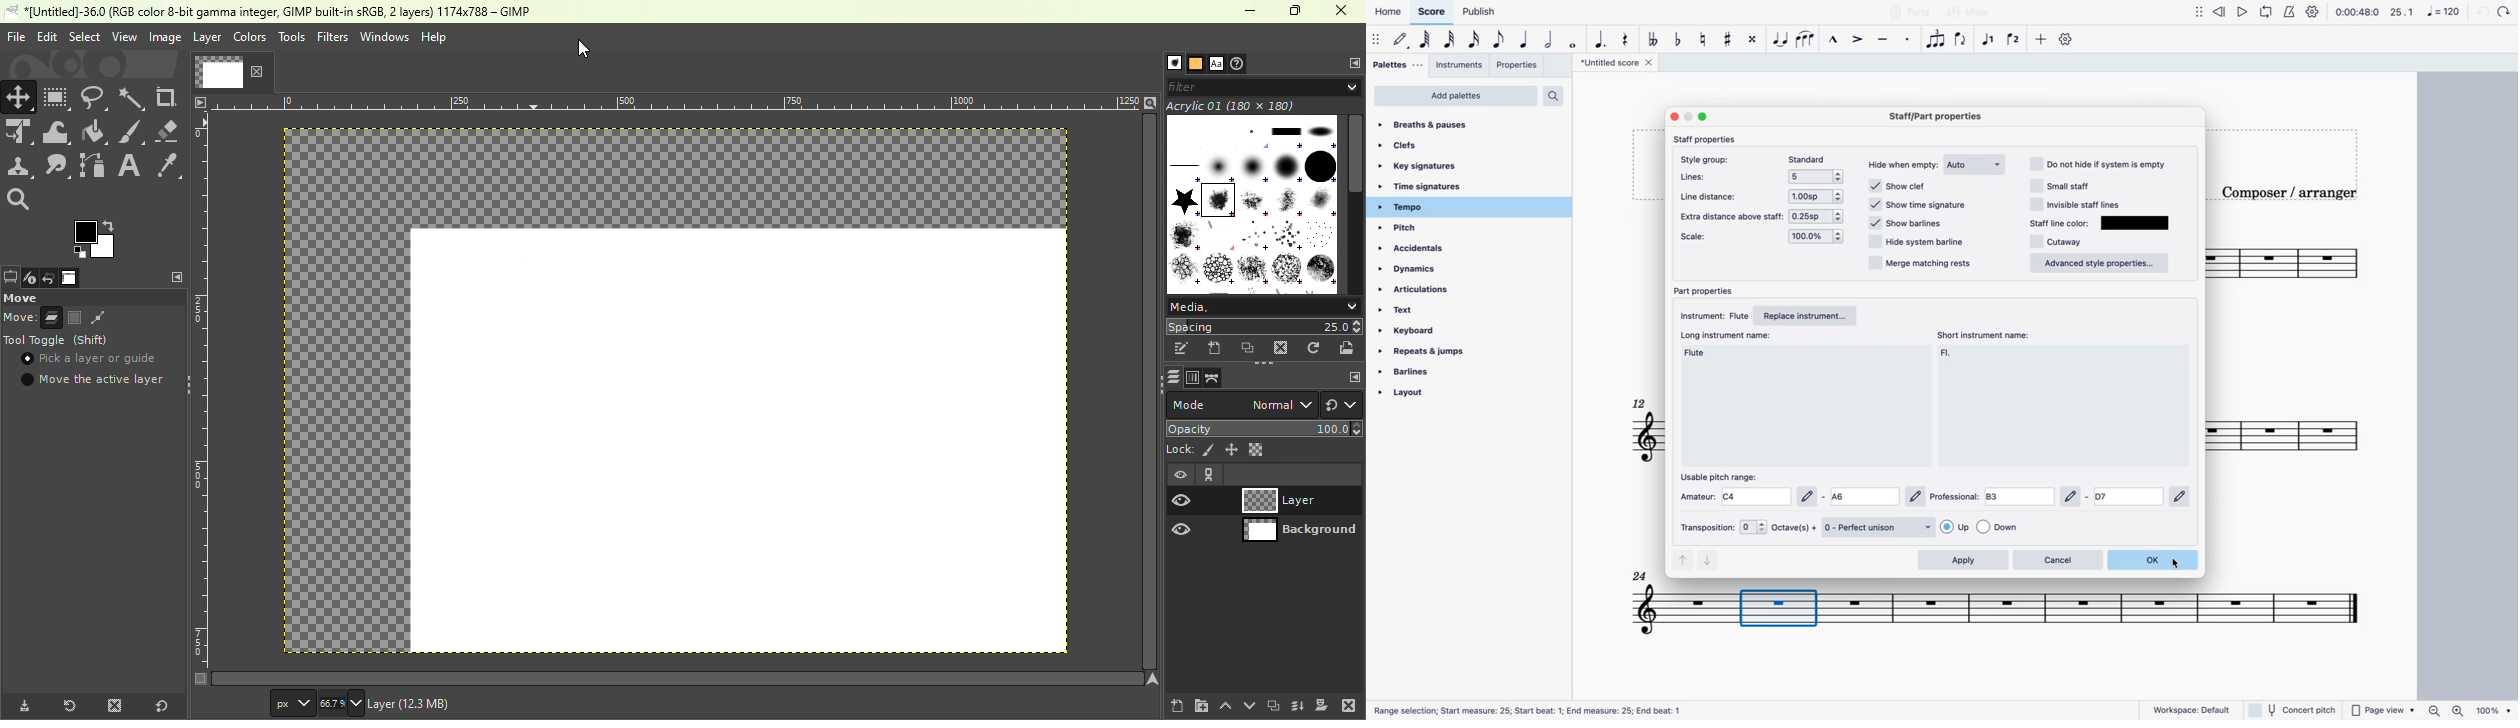 The image size is (2520, 728). Describe the element at coordinates (2425, 12) in the screenshot. I see `scale` at that location.